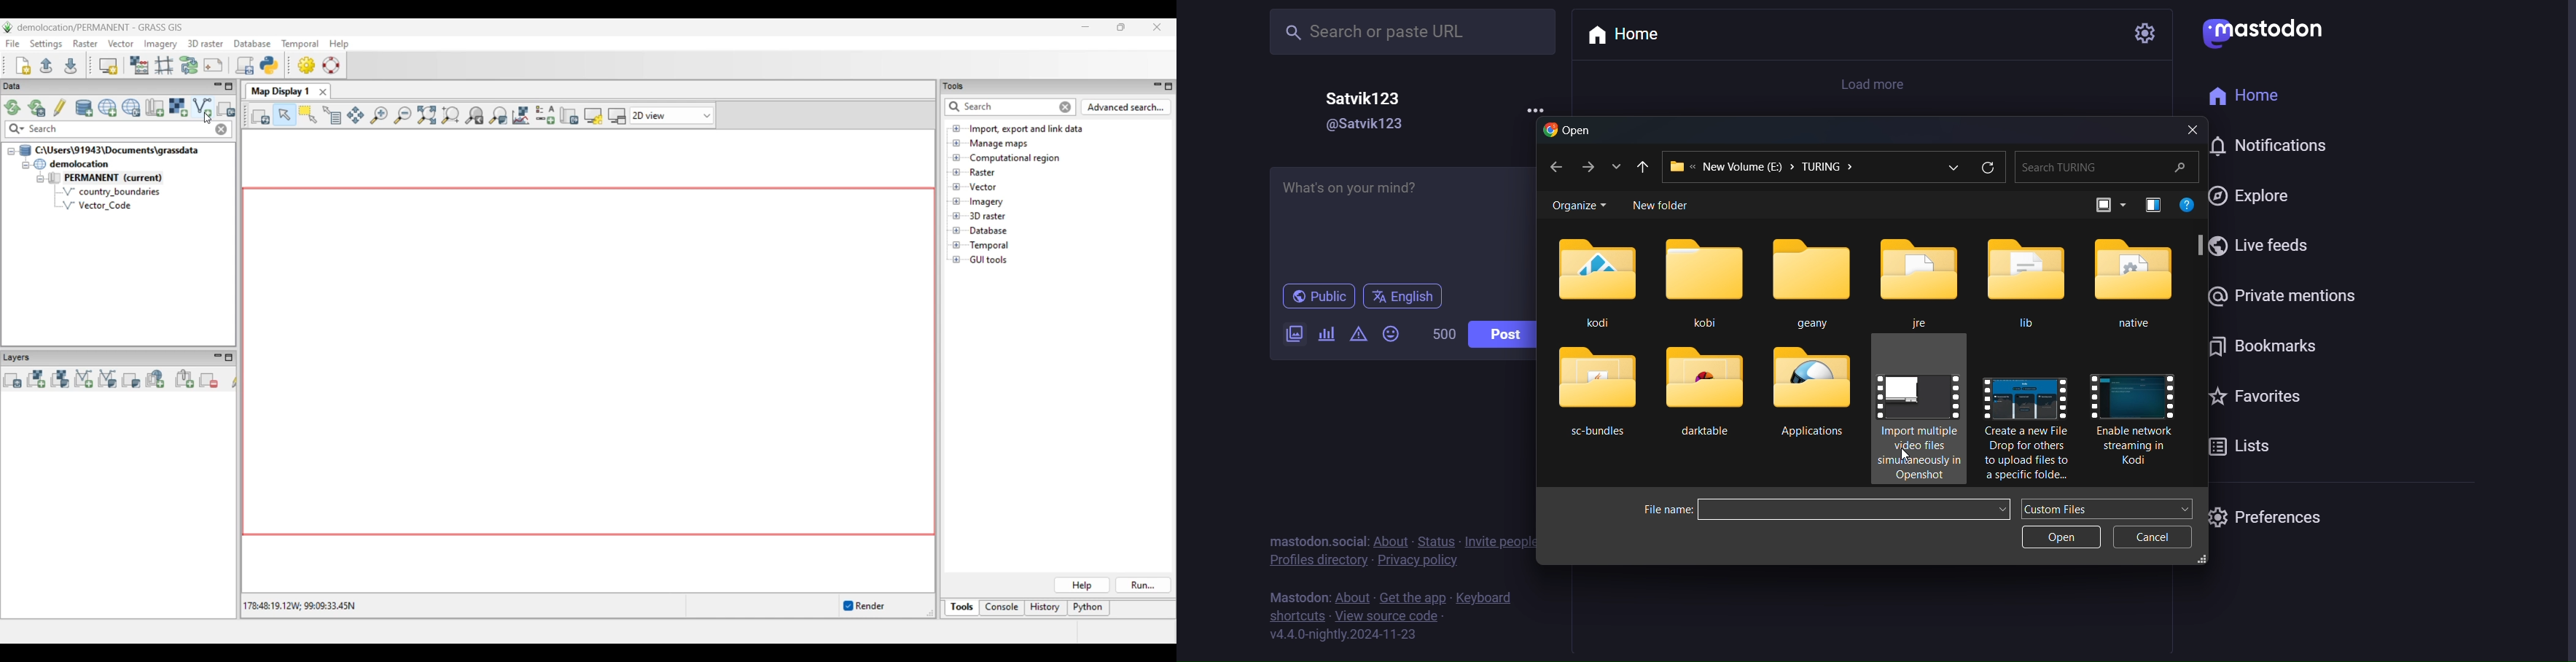  Describe the element at coordinates (1397, 217) in the screenshot. I see `What's on your mind?` at that location.